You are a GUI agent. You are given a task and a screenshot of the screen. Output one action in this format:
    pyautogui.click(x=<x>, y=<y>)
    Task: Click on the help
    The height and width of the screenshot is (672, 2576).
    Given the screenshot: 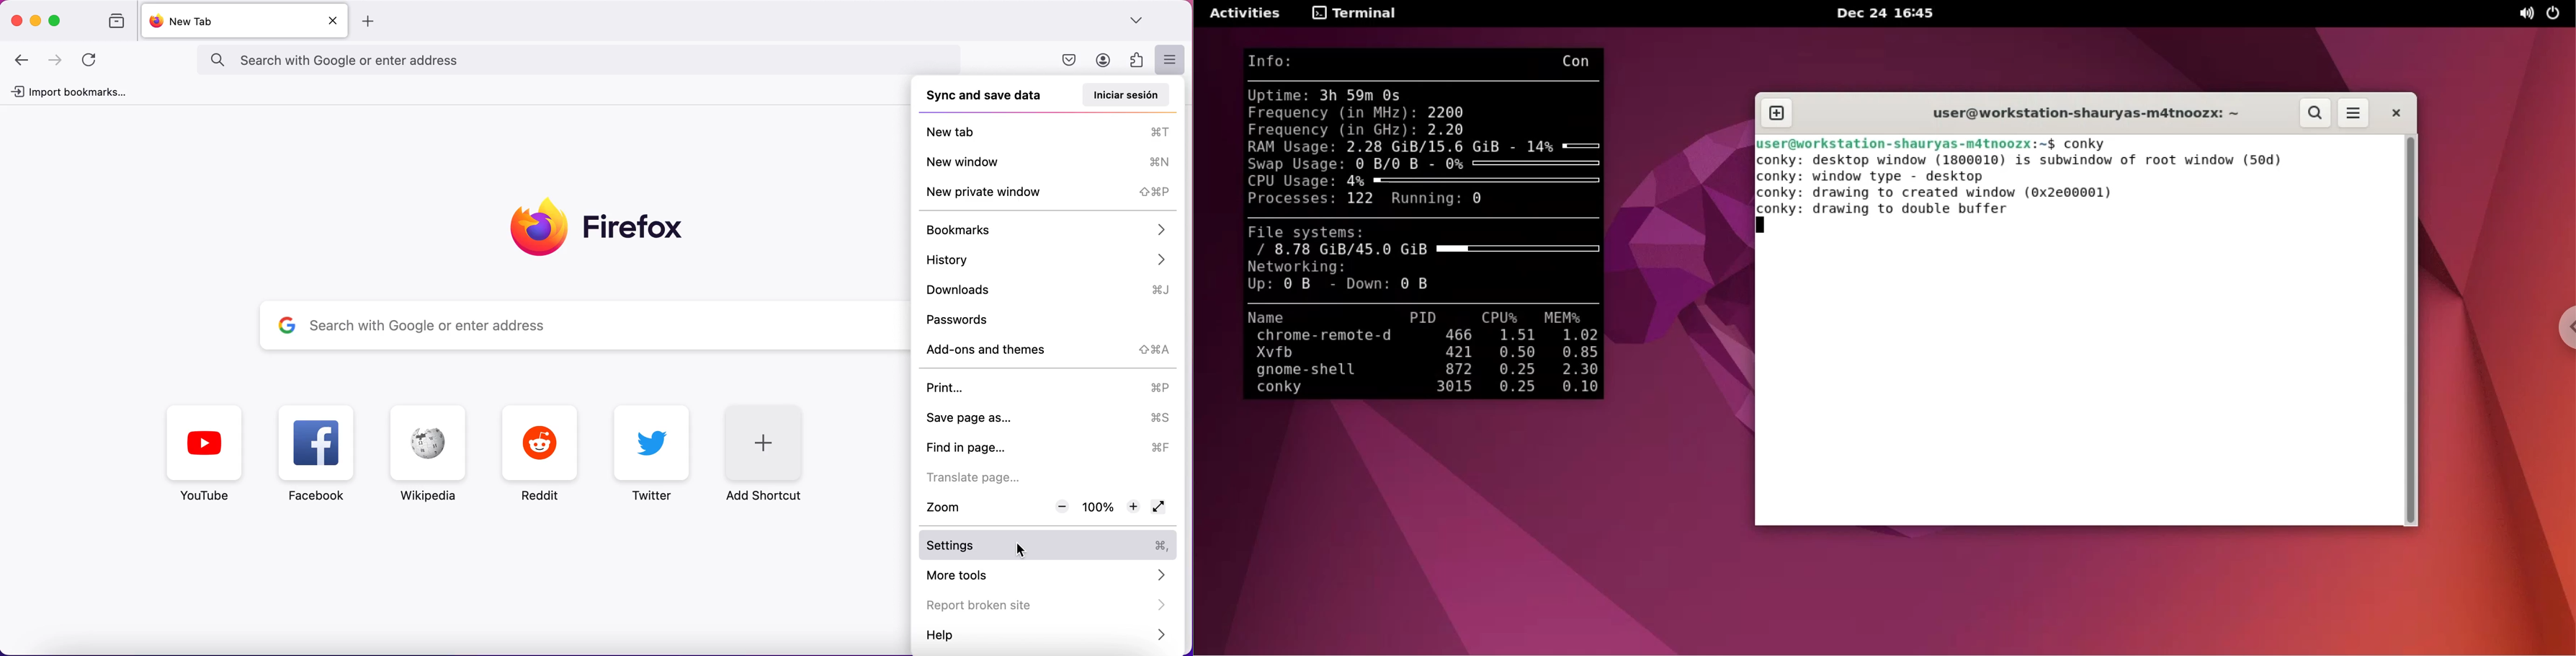 What is the action you would take?
    pyautogui.click(x=1047, y=635)
    